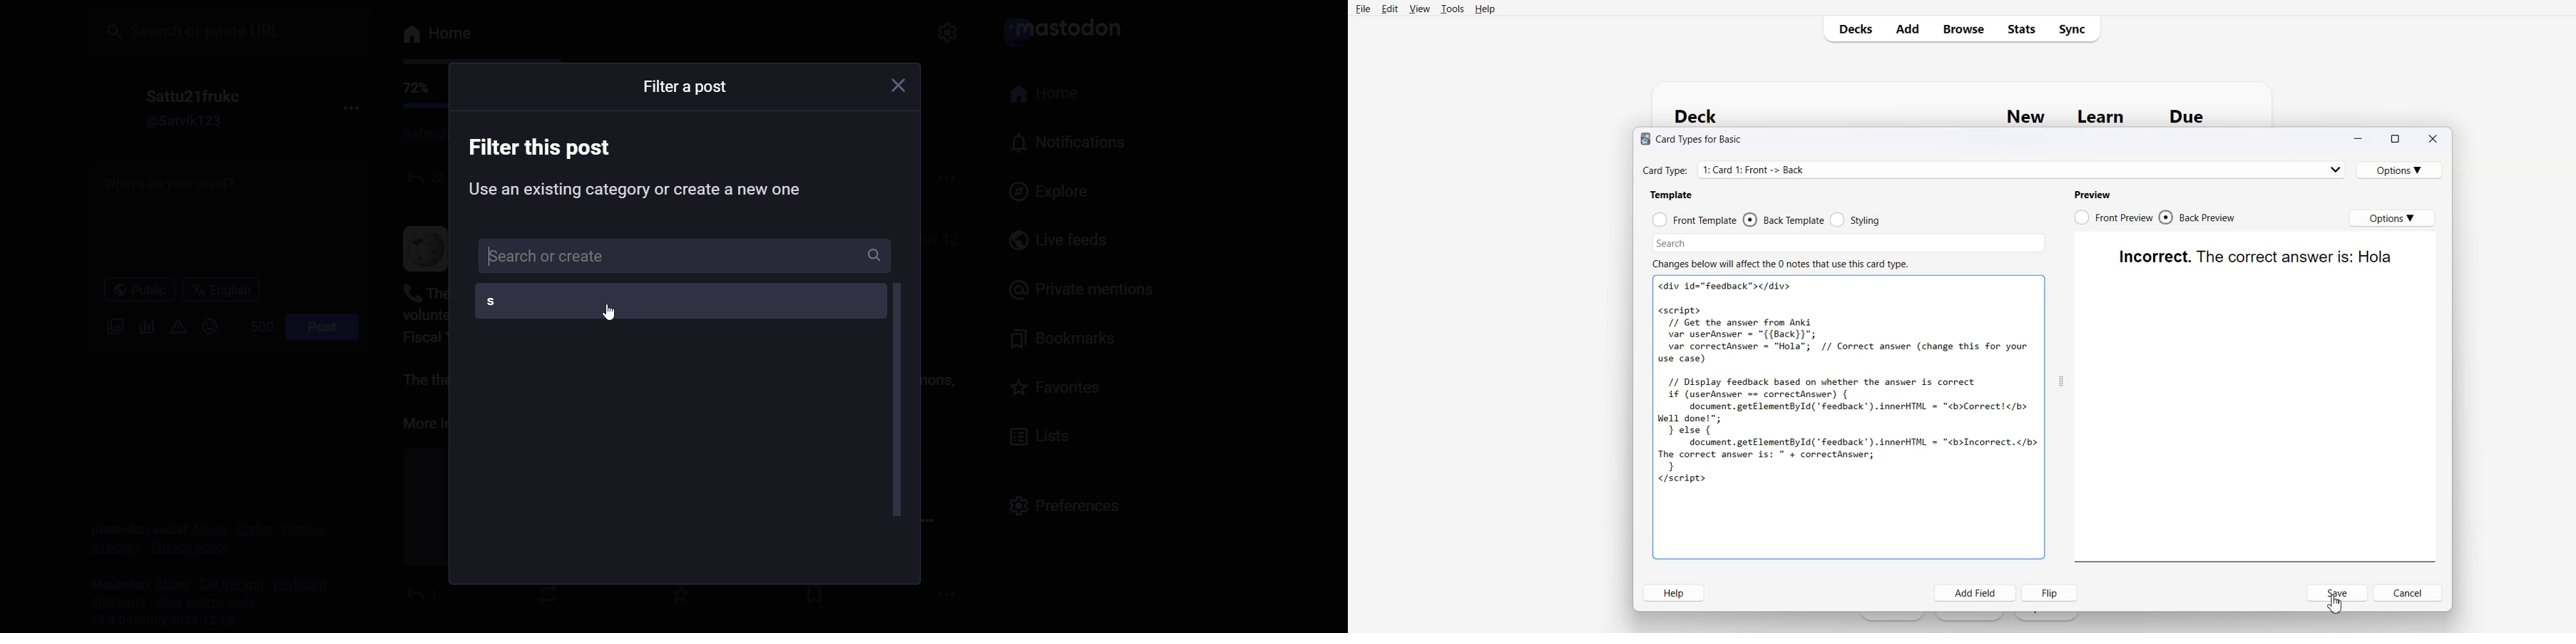  I want to click on Maximize, so click(2394, 139).